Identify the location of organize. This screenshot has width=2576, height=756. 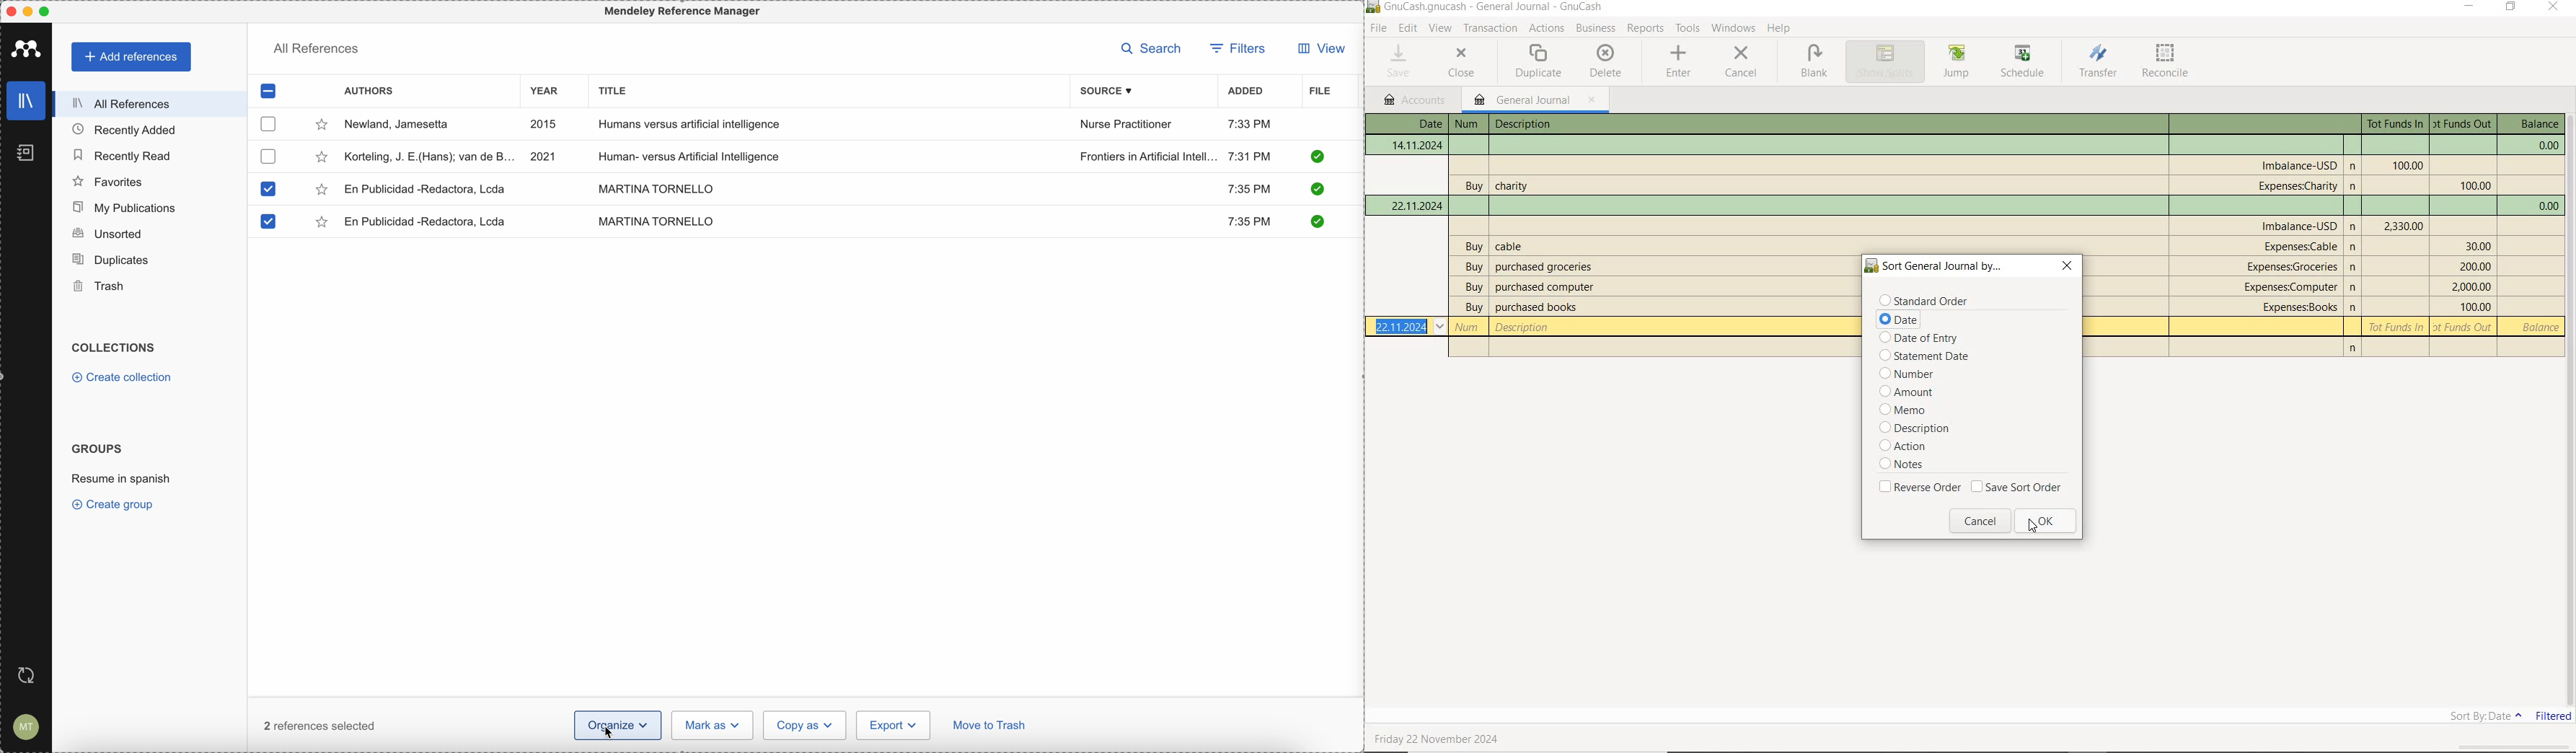
(588, 726).